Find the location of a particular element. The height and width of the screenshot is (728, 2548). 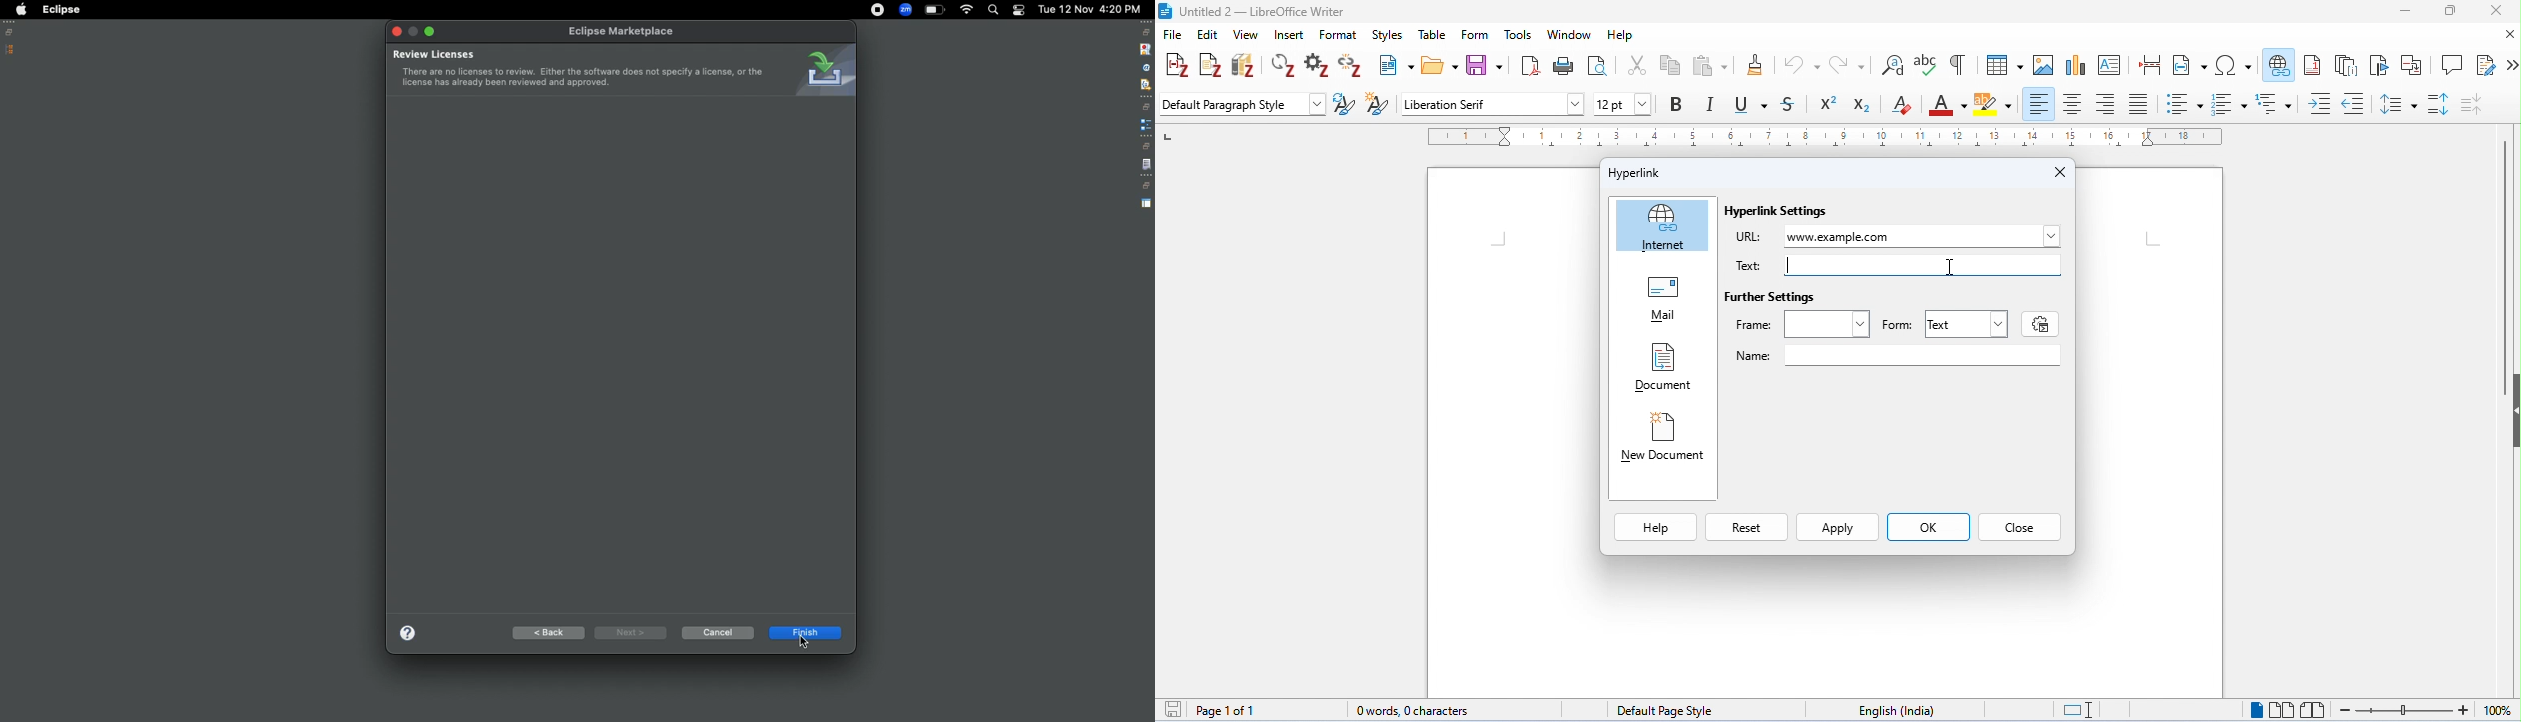

save is located at coordinates (1176, 710).